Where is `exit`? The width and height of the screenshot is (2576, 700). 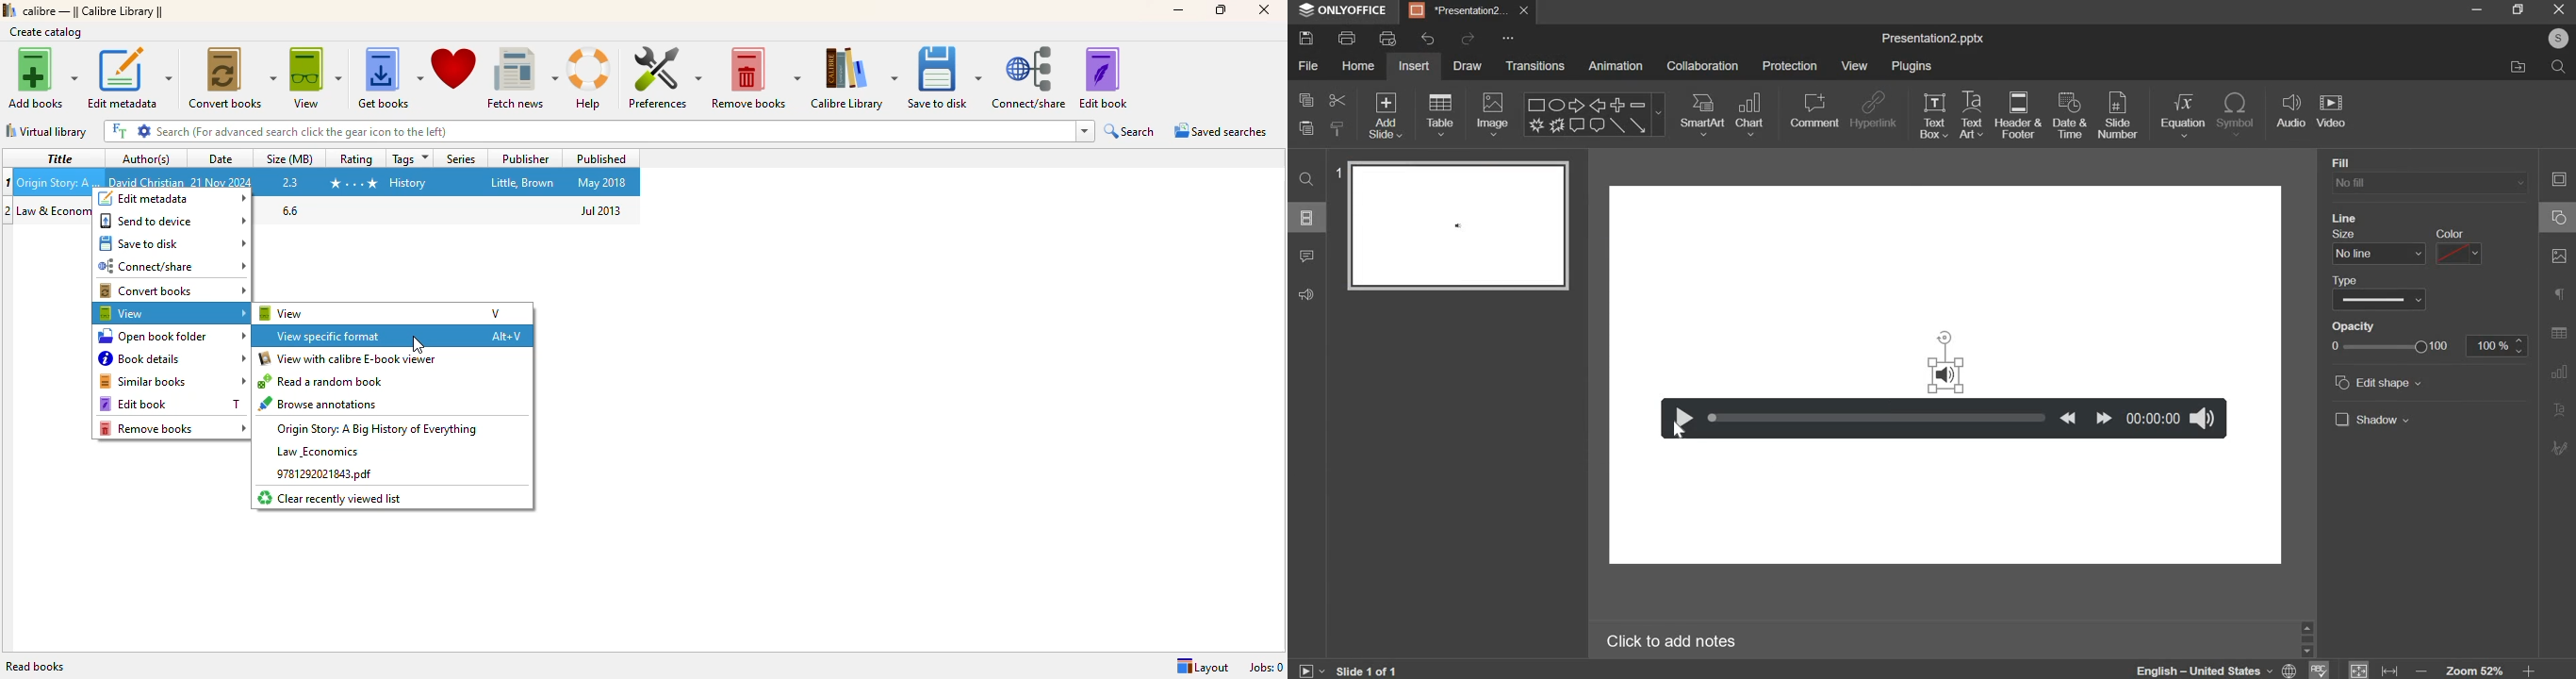
exit is located at coordinates (2559, 9).